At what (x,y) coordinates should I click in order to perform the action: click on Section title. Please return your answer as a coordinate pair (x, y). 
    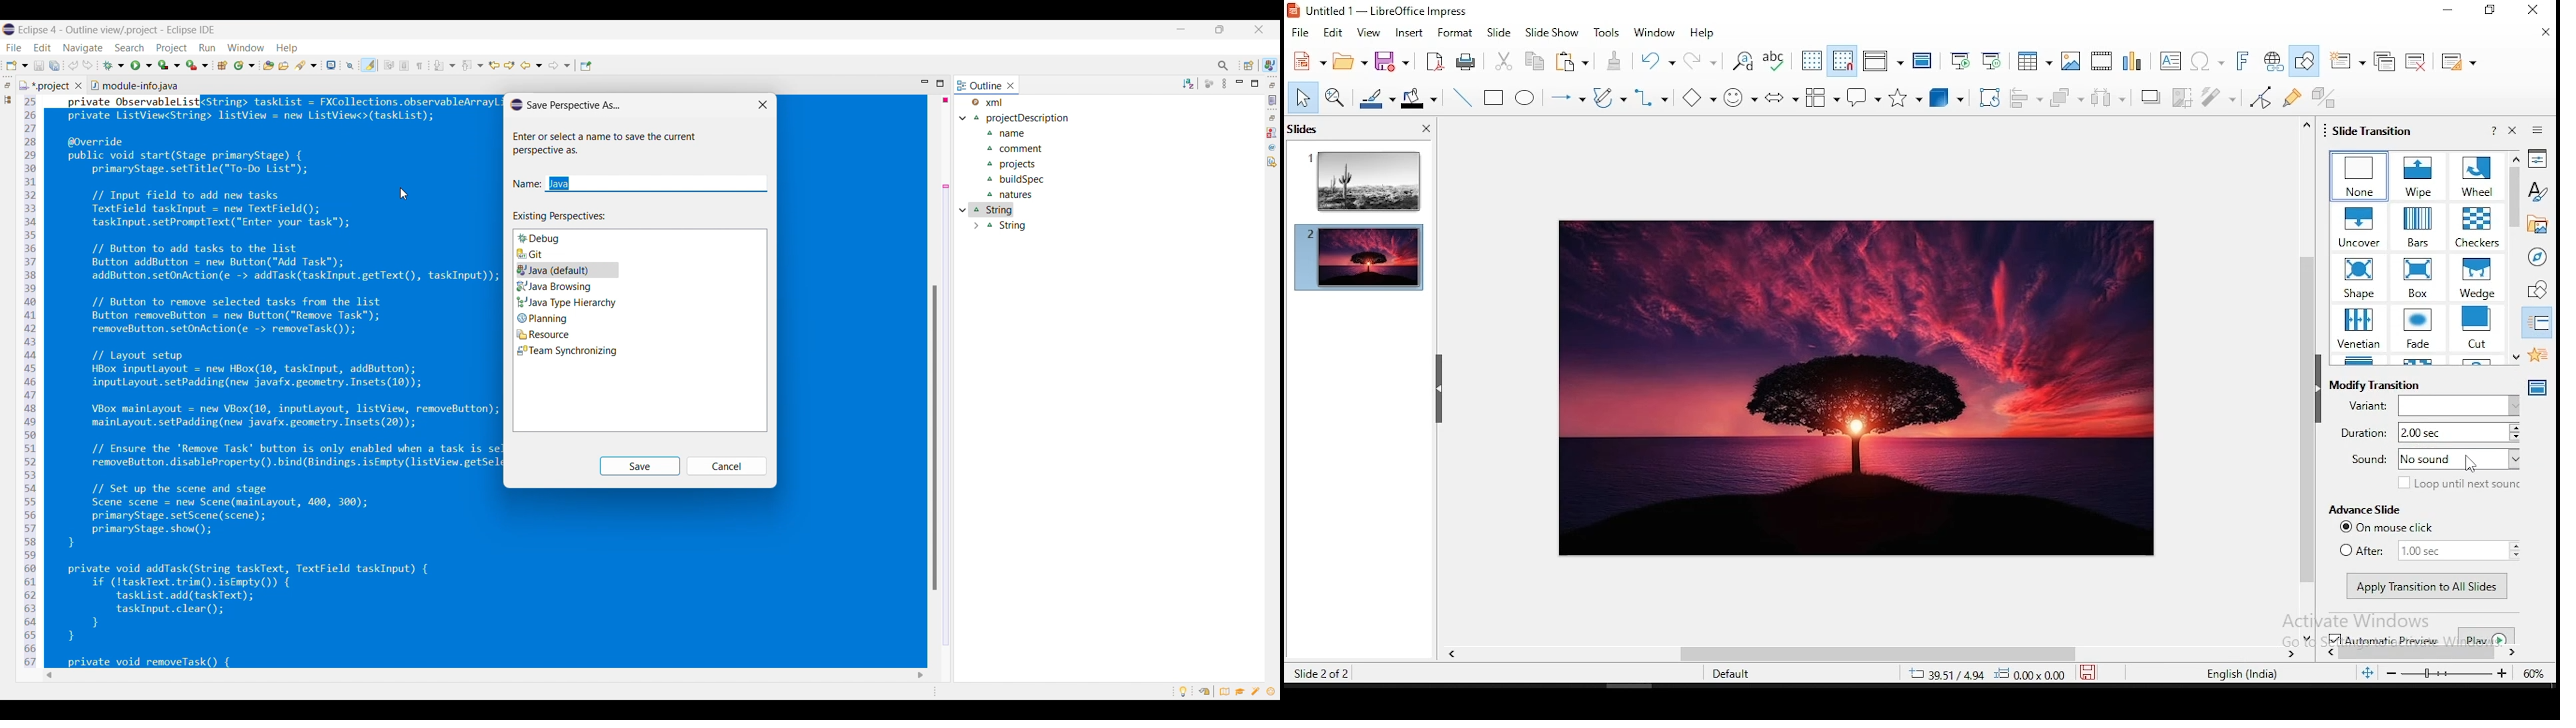
    Looking at the image, I should click on (559, 217).